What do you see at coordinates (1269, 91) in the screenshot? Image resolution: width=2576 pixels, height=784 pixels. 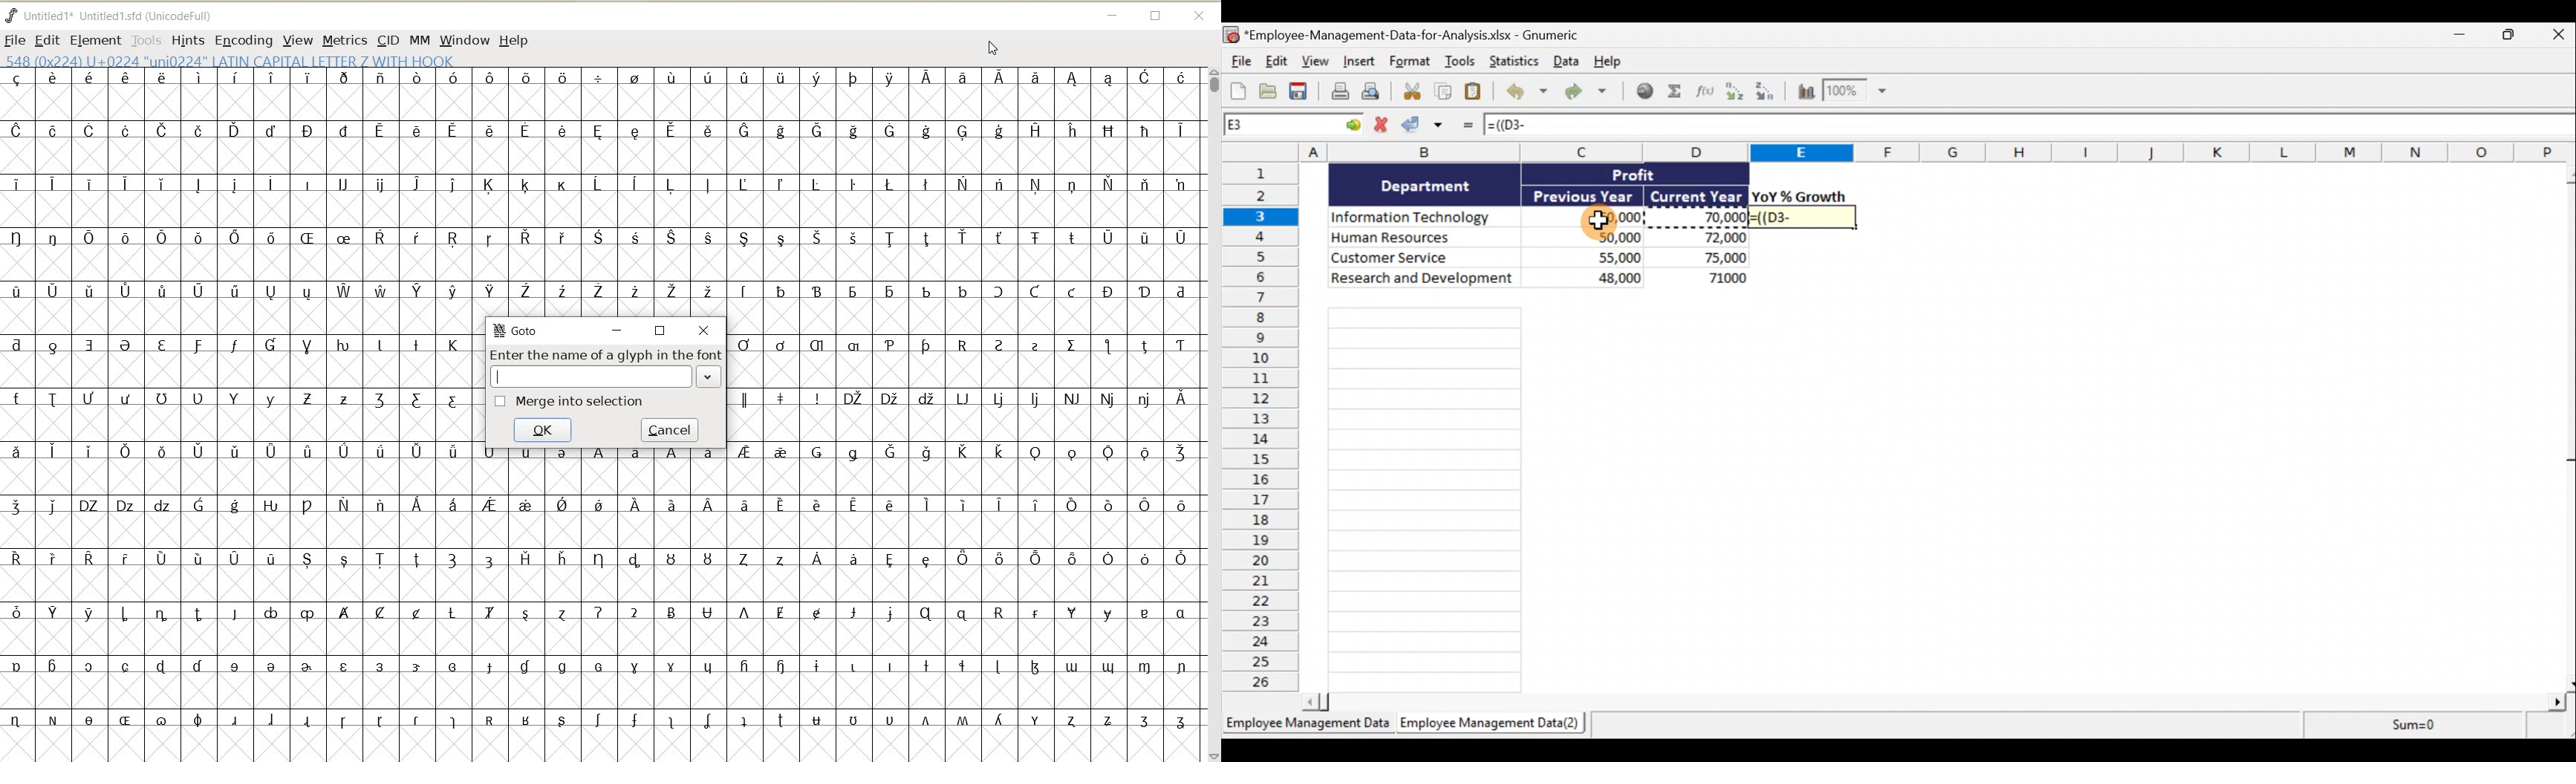 I see `Open a file` at bounding box center [1269, 91].